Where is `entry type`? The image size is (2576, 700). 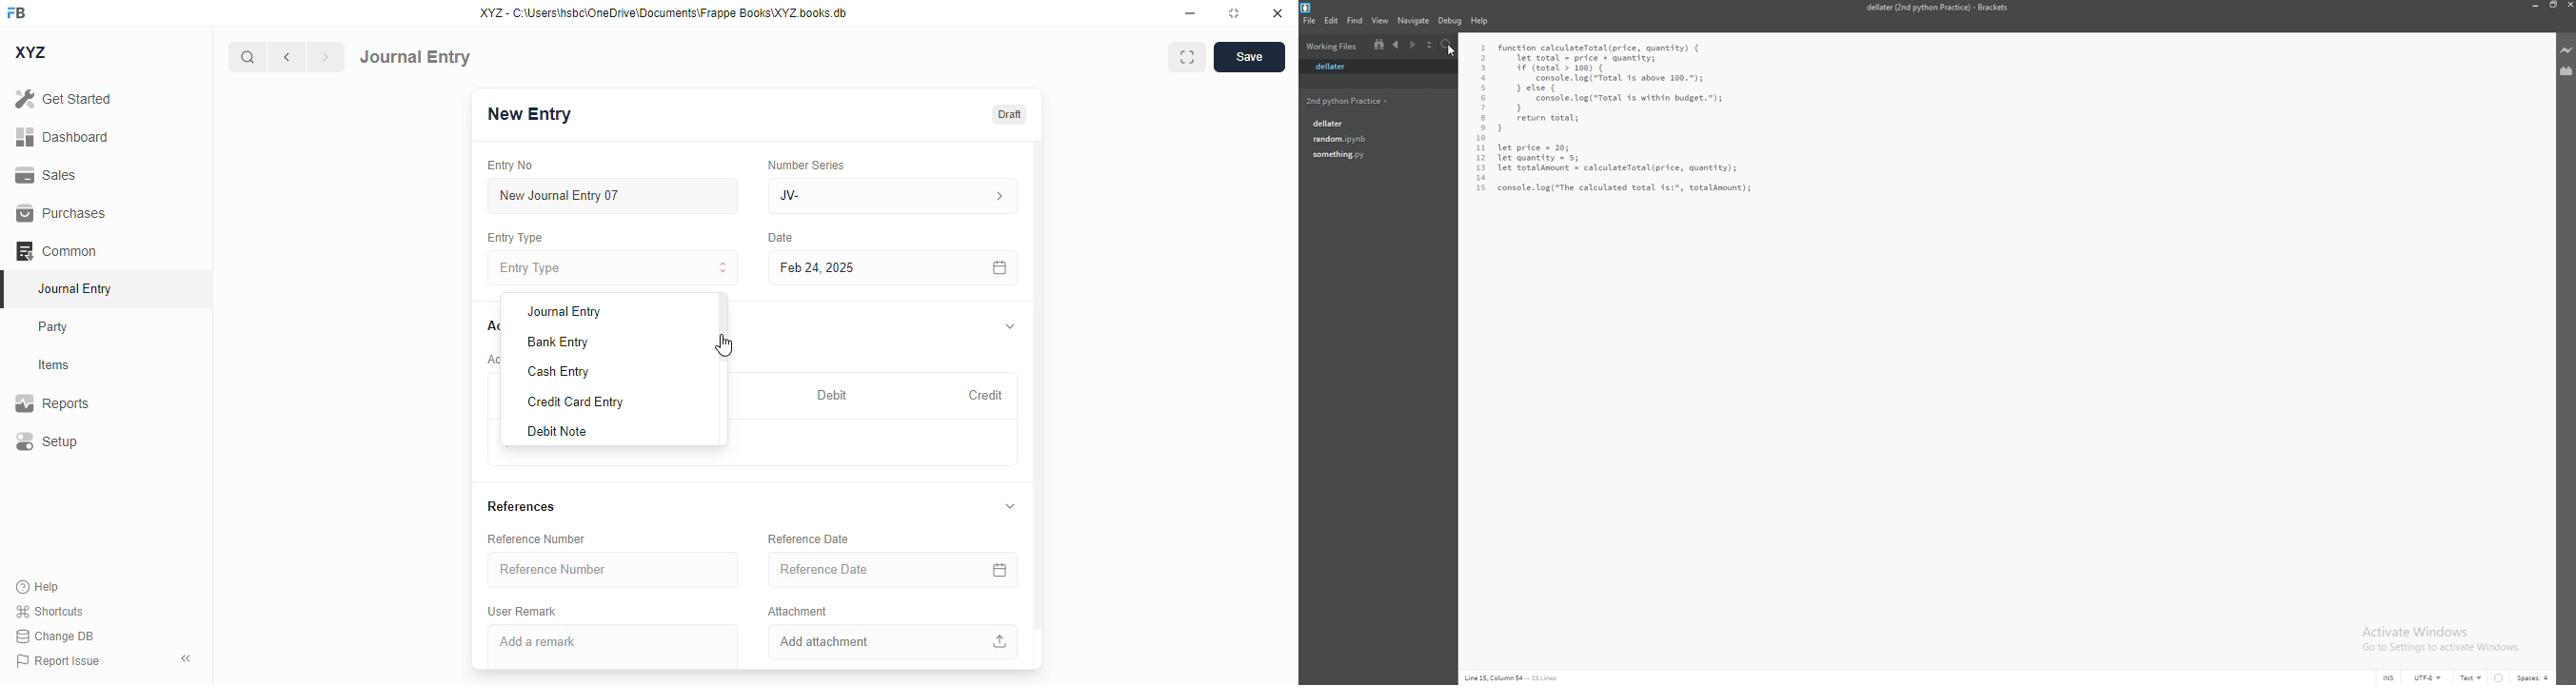
entry type is located at coordinates (516, 238).